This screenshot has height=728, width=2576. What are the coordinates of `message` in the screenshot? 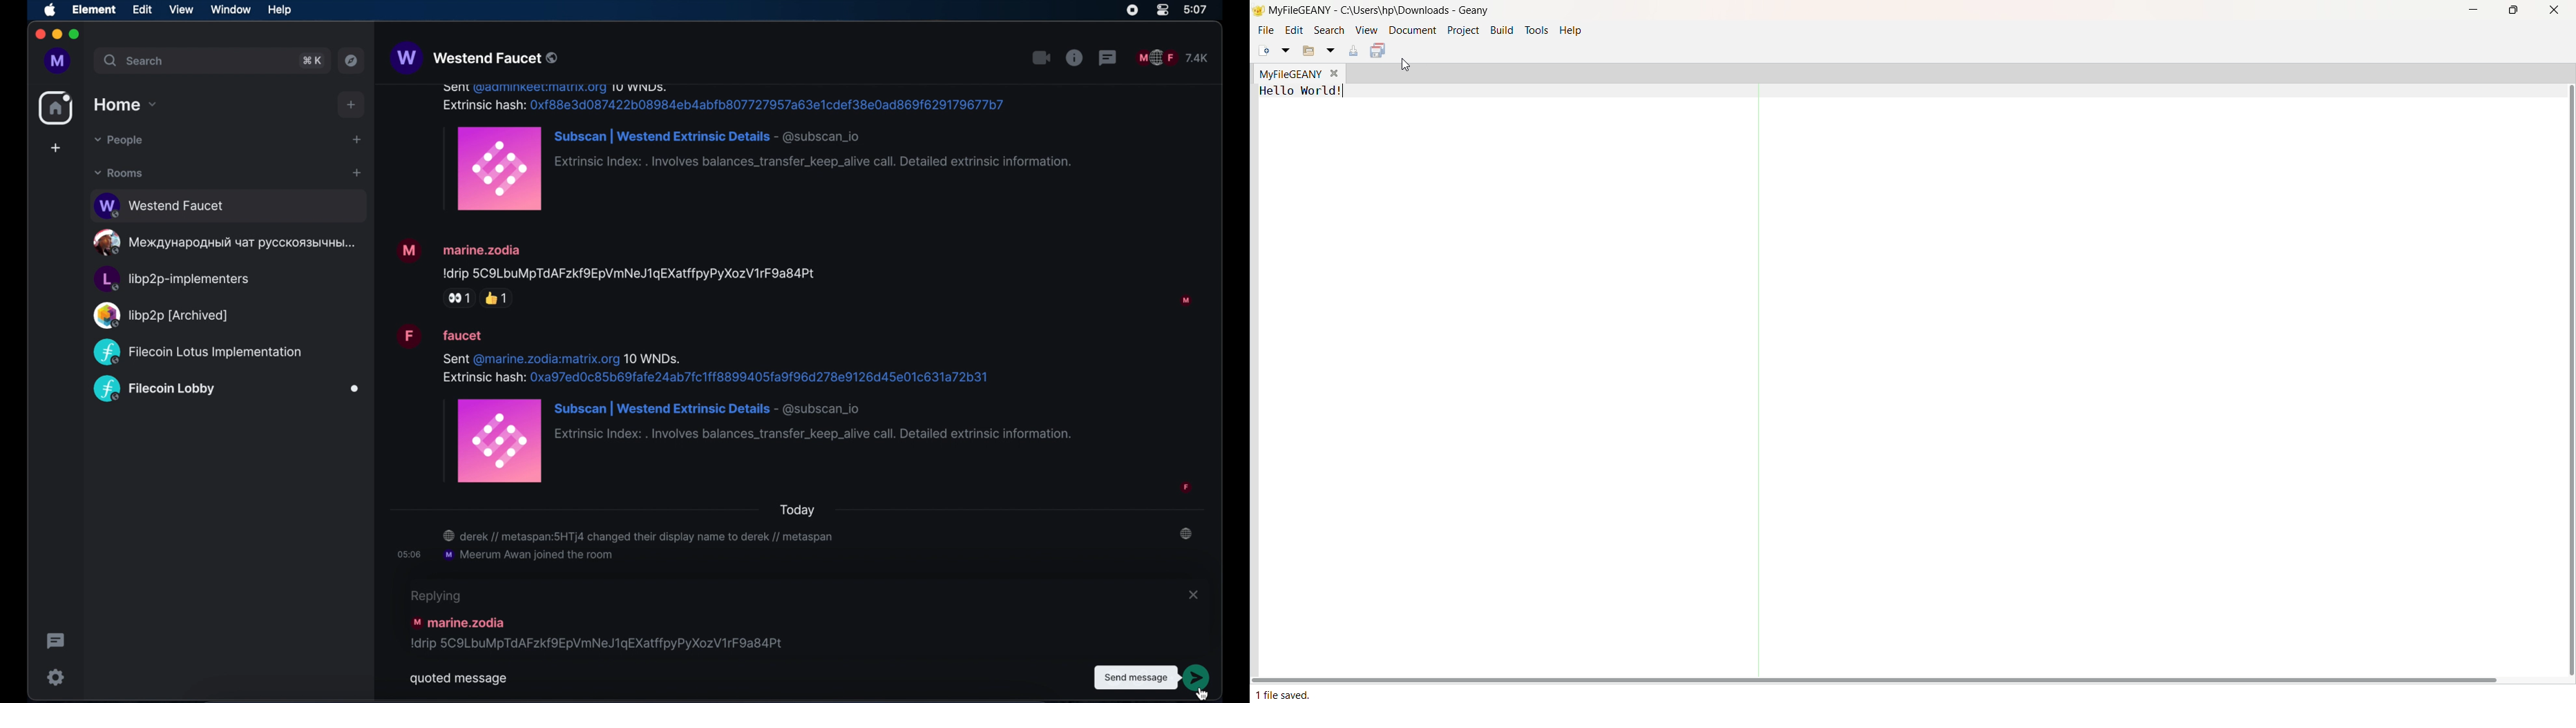 It's located at (676, 150).